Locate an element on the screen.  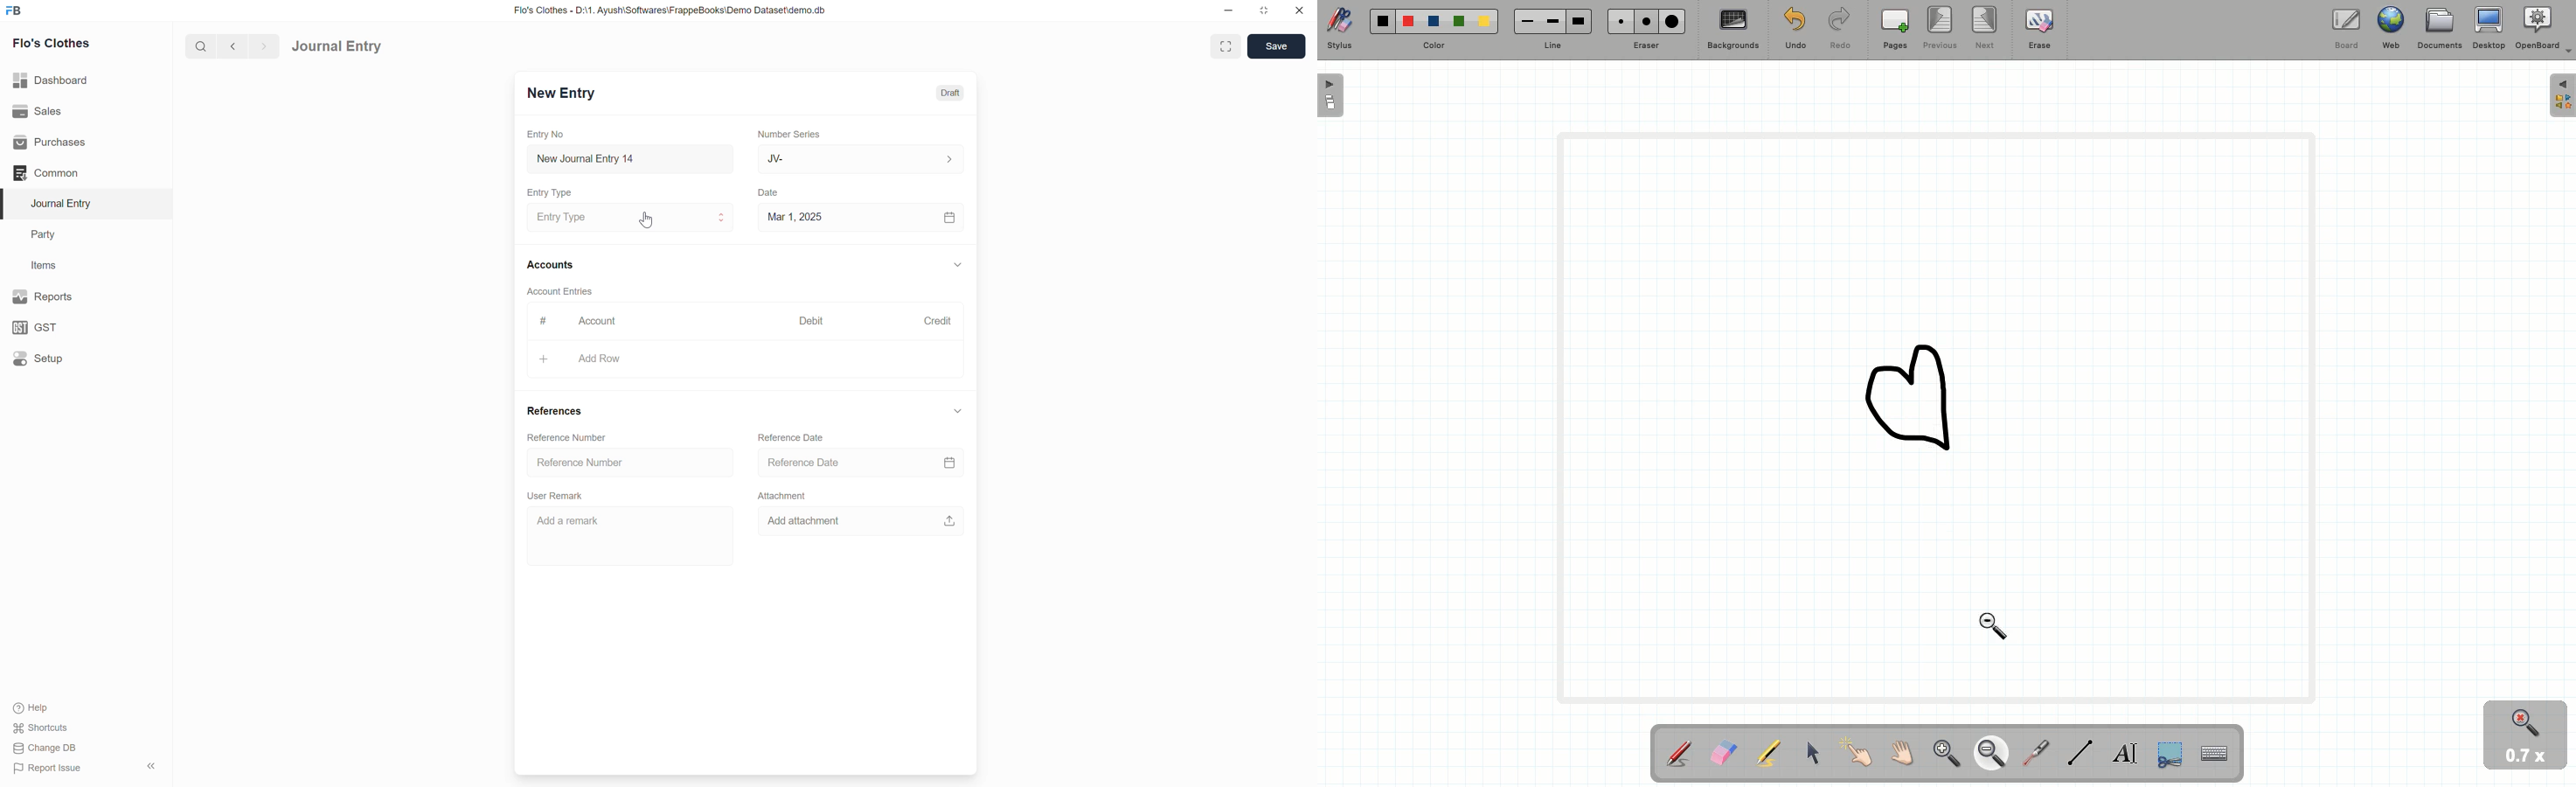
Items is located at coordinates (43, 265).